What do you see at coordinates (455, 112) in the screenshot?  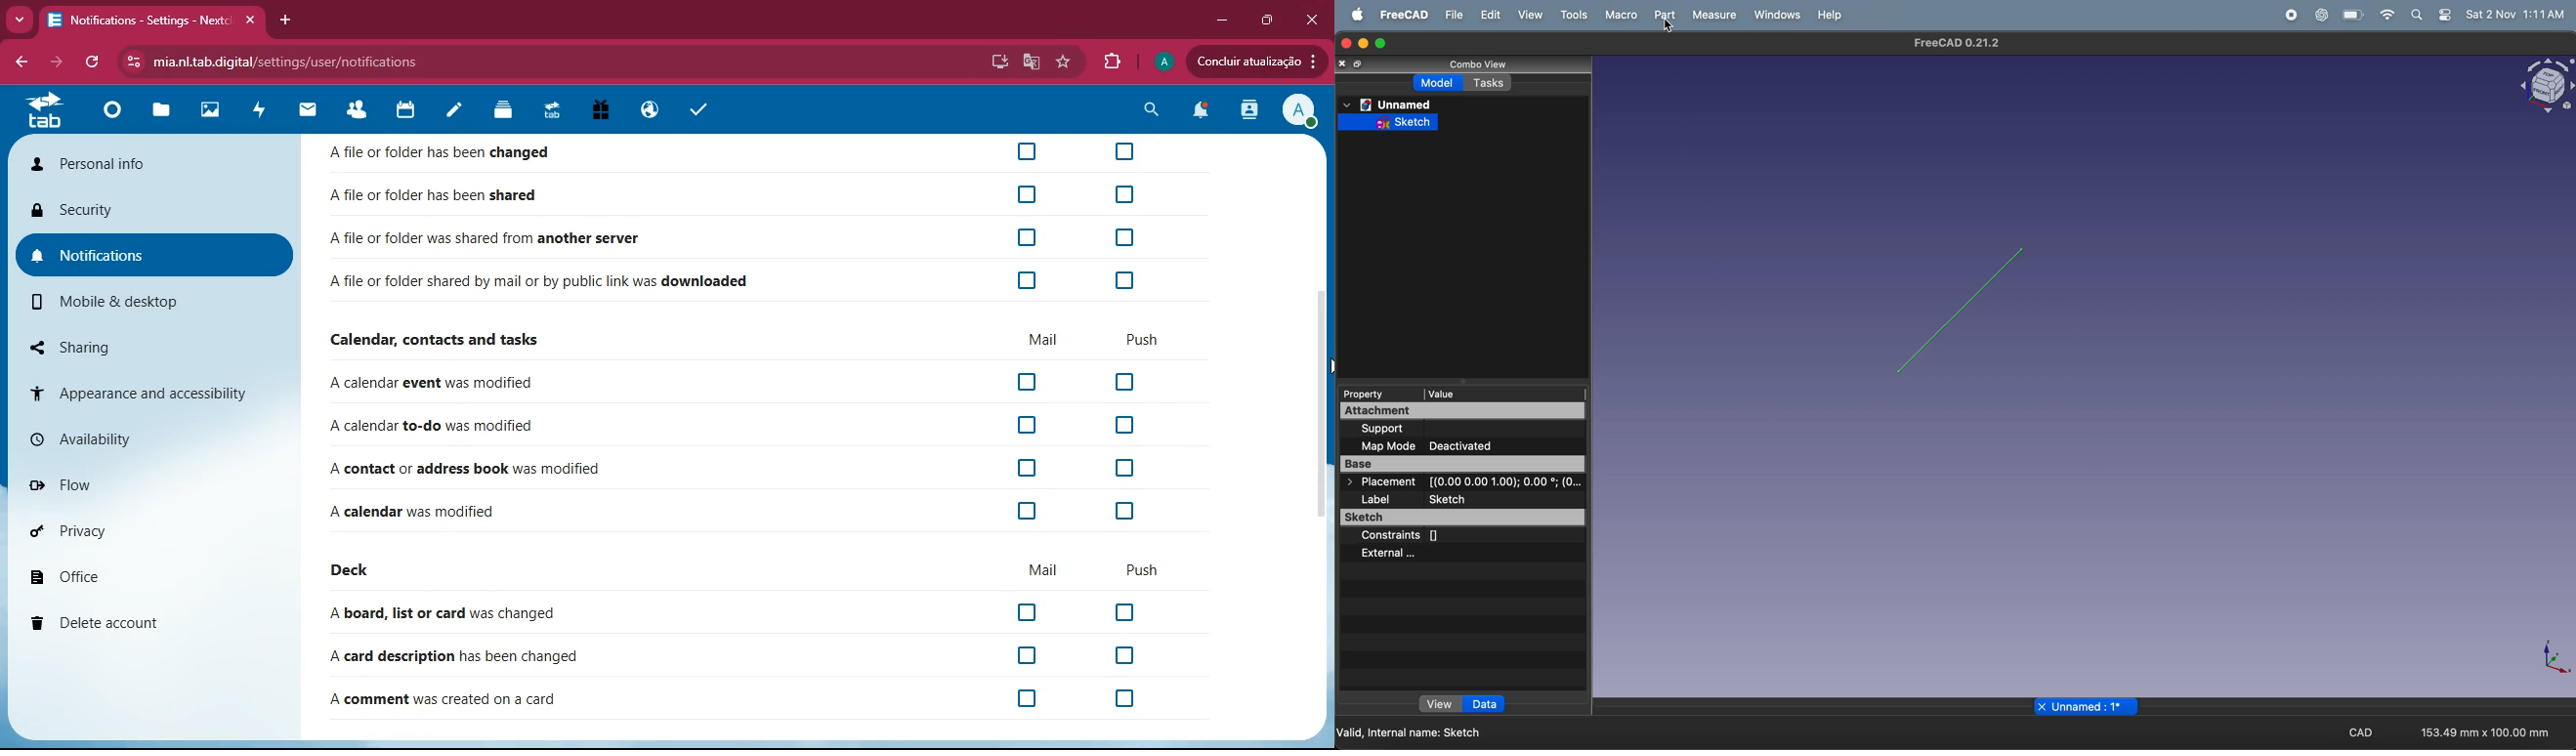 I see `notes` at bounding box center [455, 112].